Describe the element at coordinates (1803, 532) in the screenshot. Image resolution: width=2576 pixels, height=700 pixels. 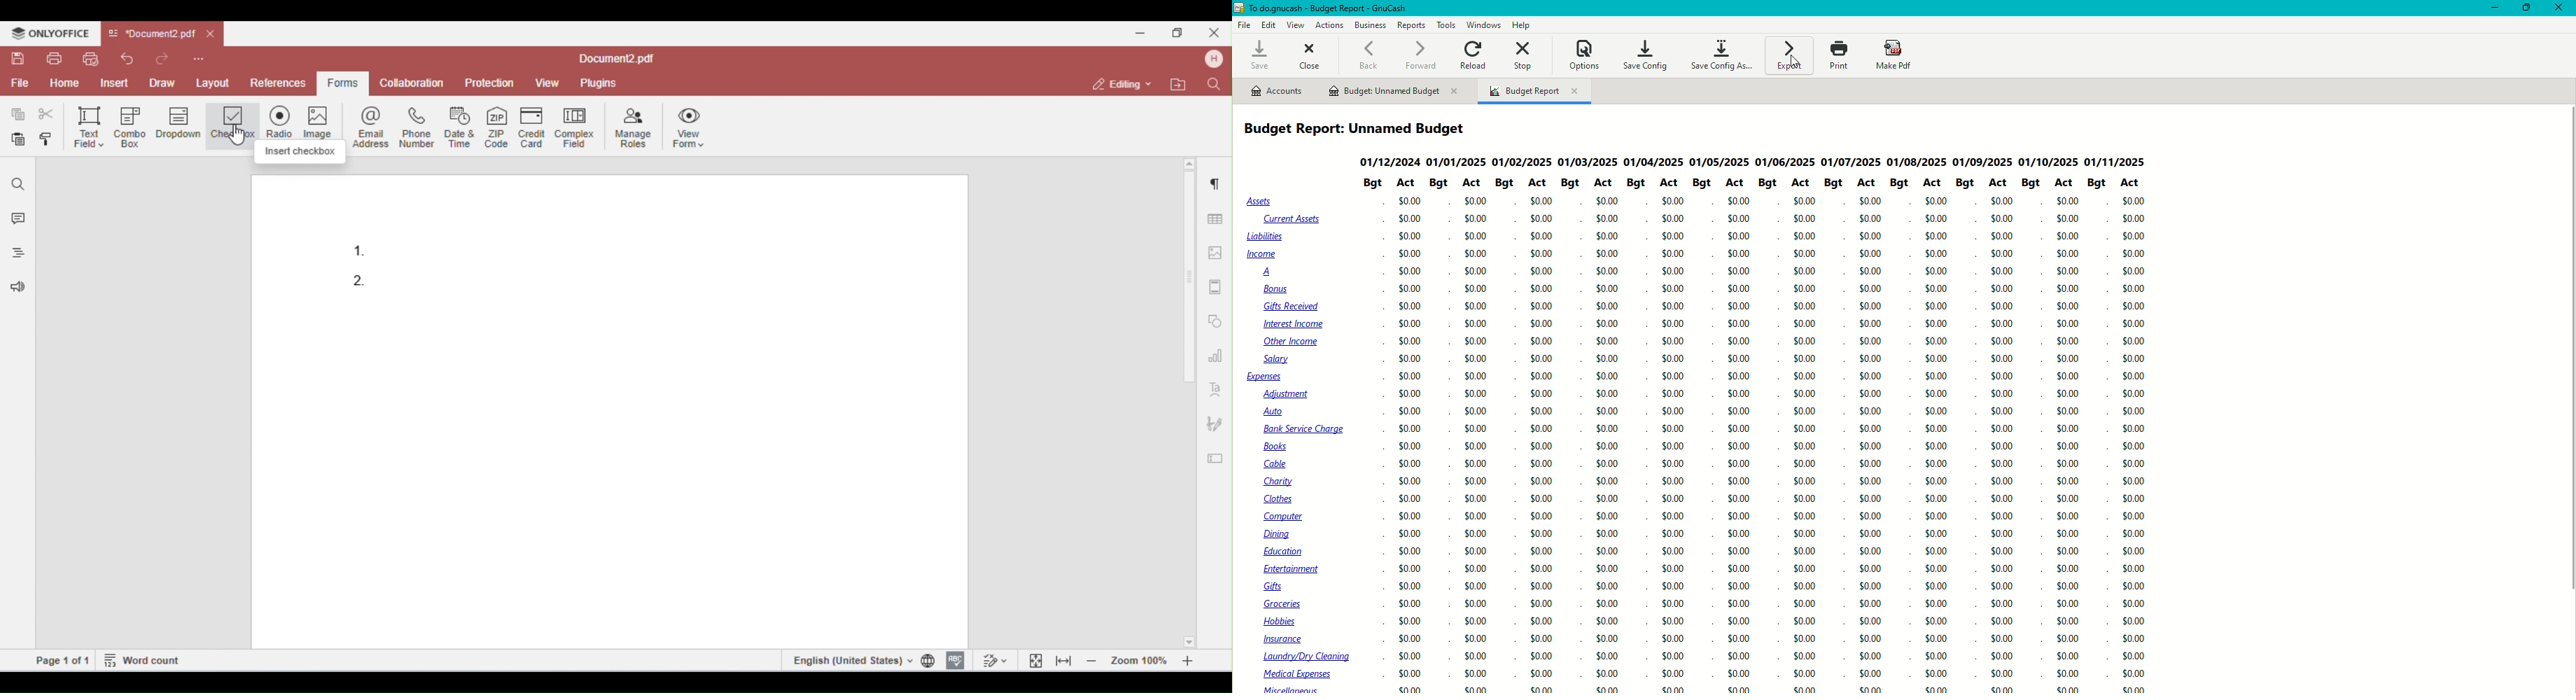
I see `$0.00` at that location.